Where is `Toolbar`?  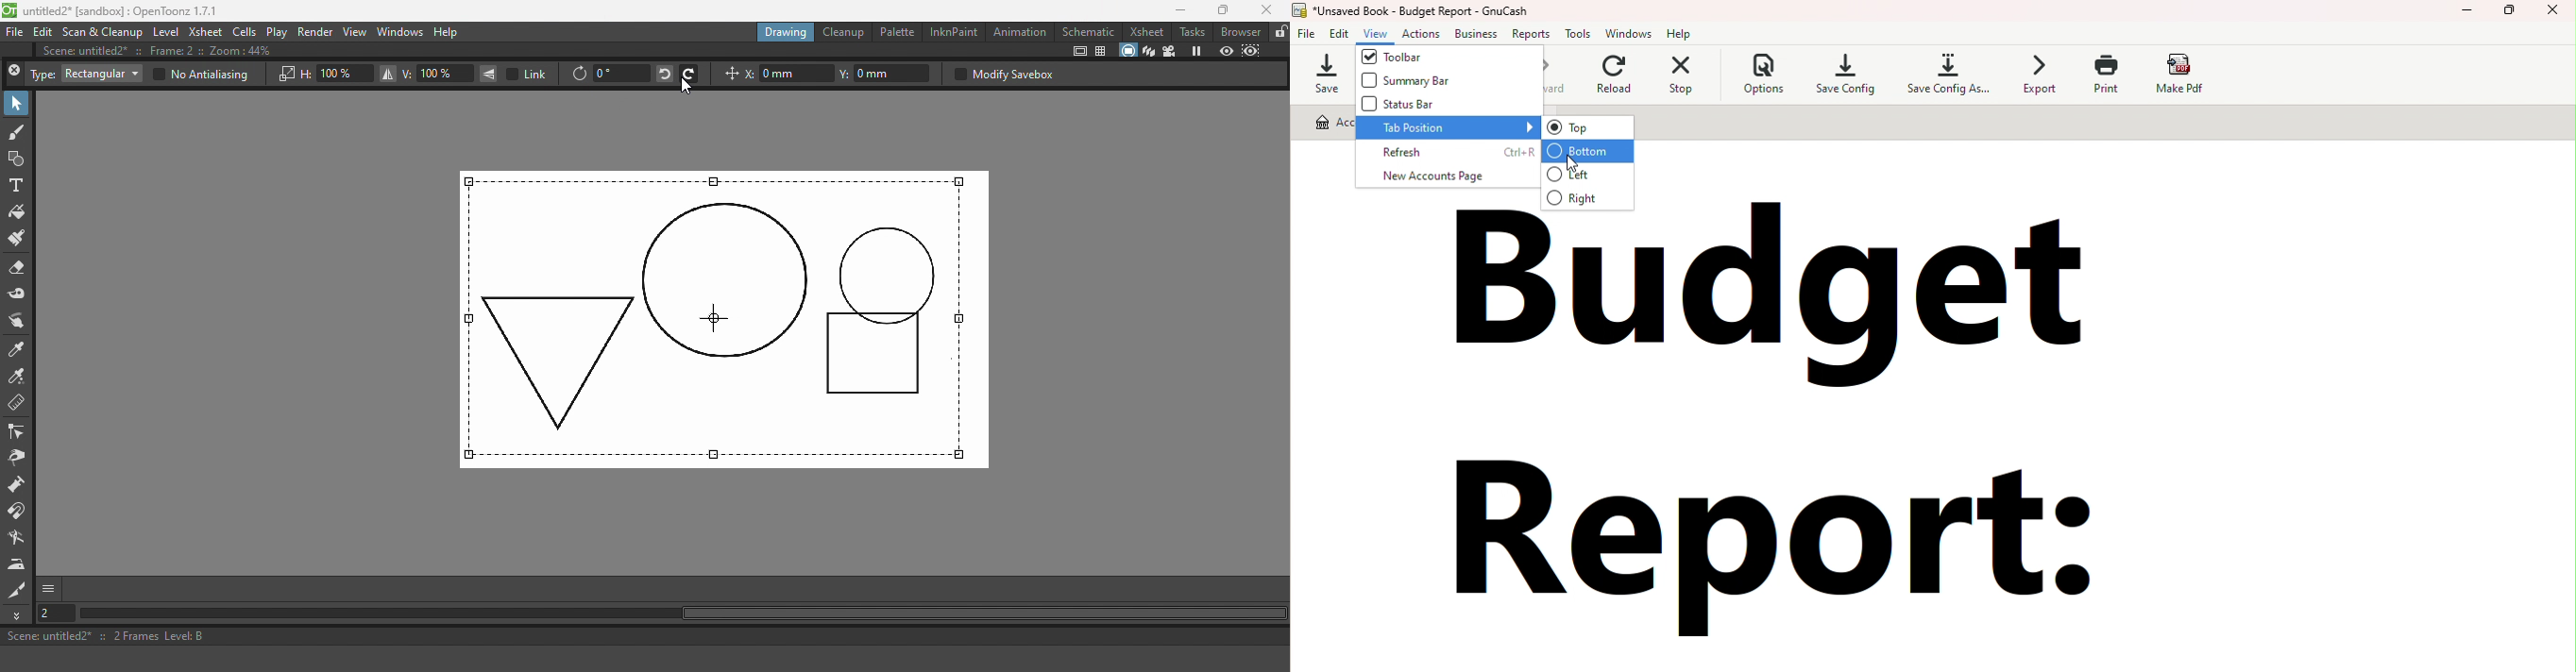
Toolbar is located at coordinates (1411, 56).